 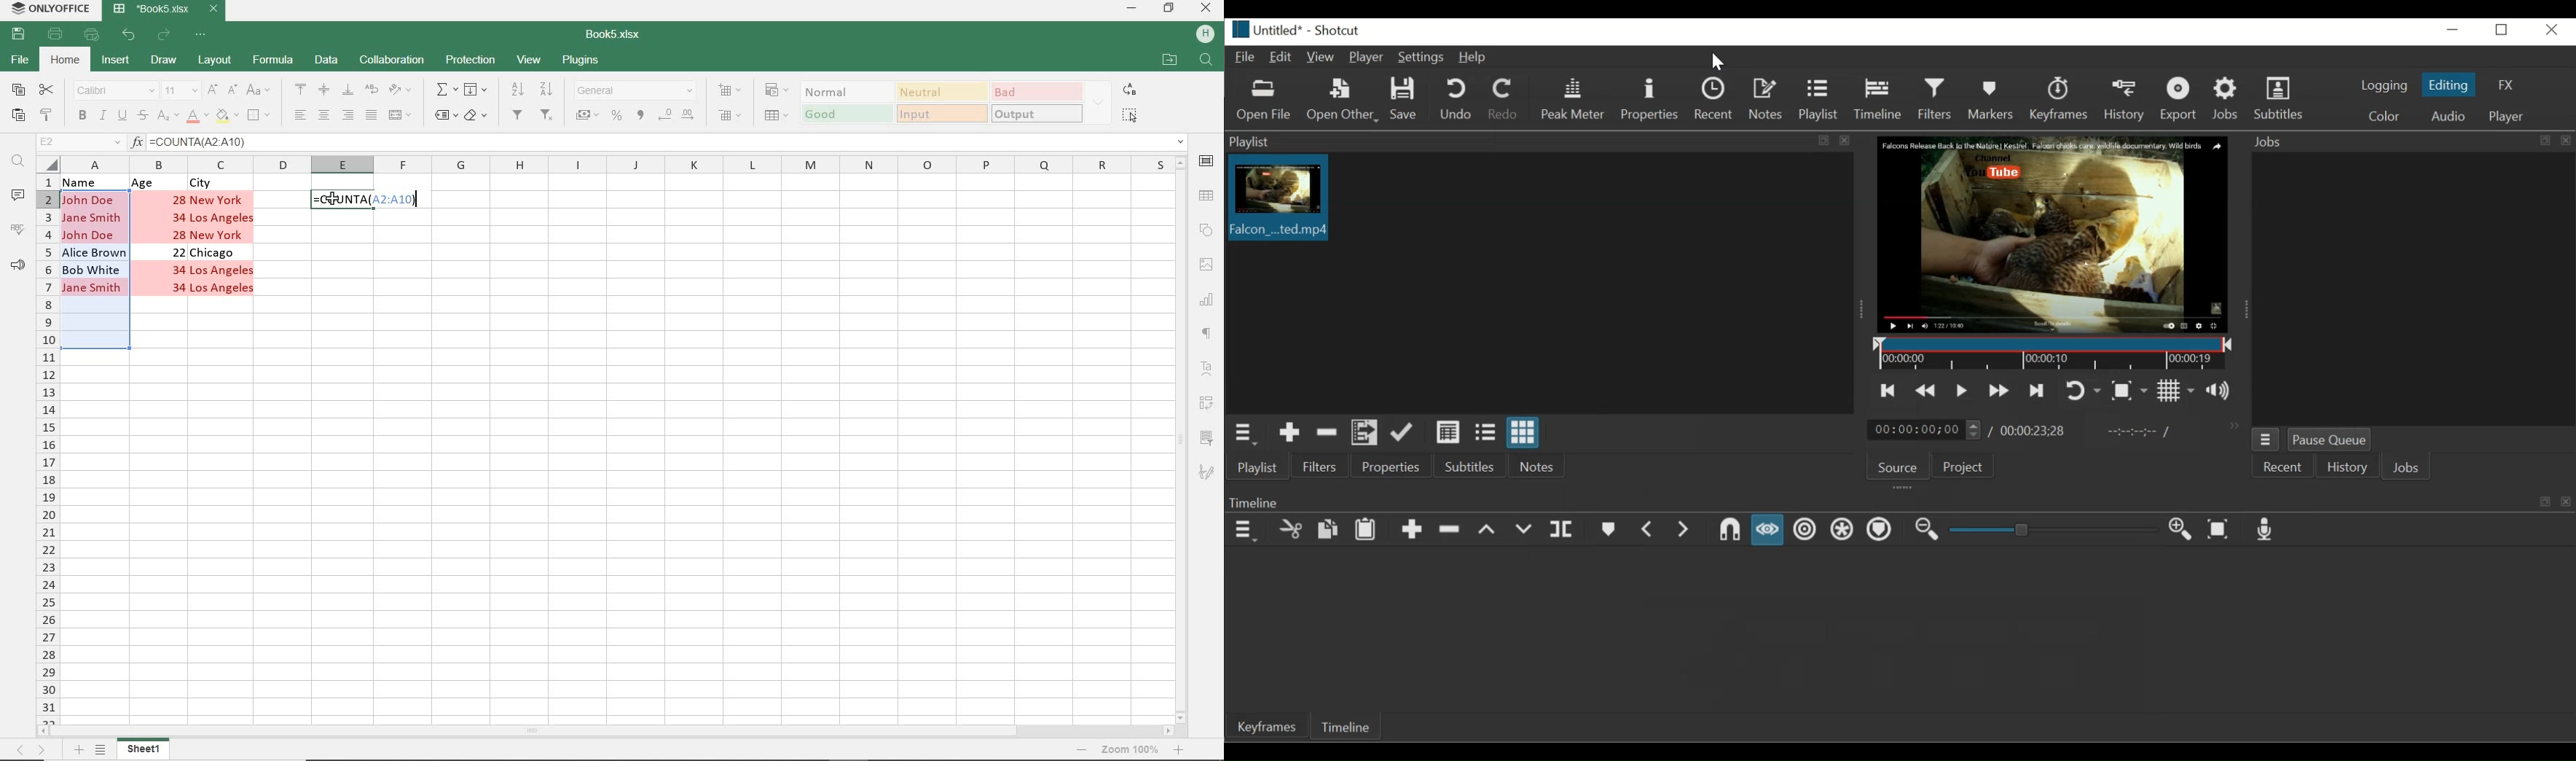 What do you see at coordinates (2126, 101) in the screenshot?
I see `History` at bounding box center [2126, 101].